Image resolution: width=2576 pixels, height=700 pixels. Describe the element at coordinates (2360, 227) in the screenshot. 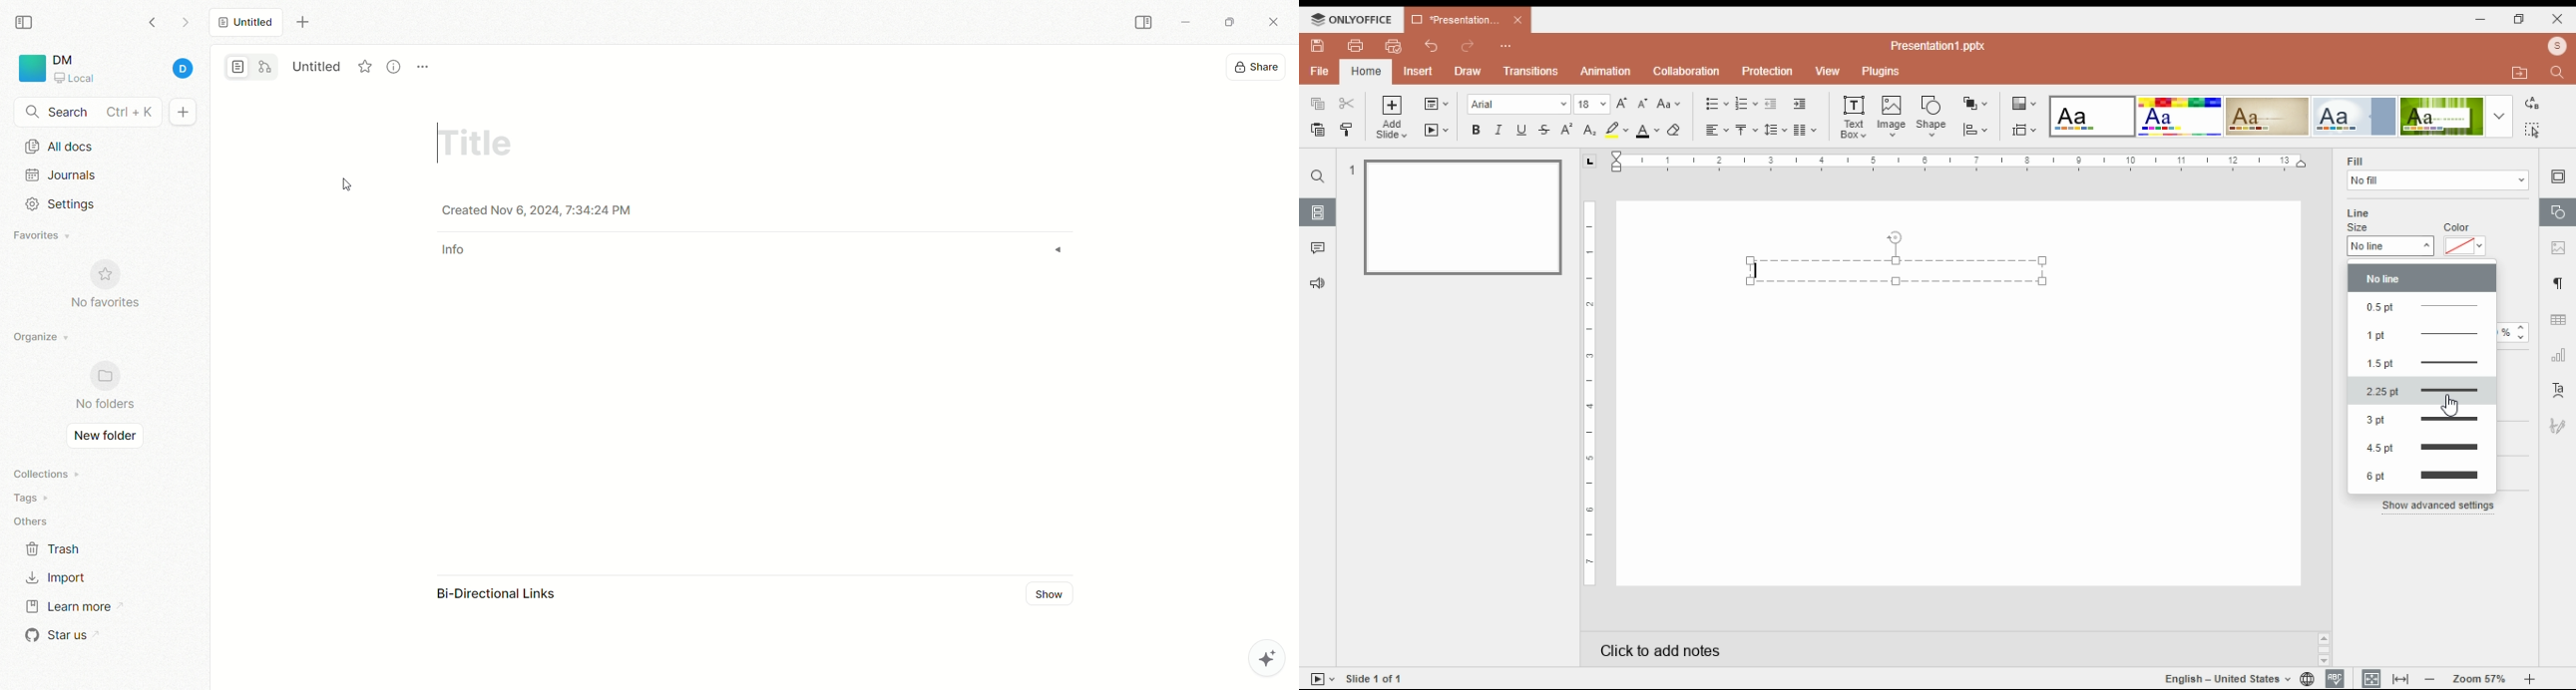

I see `size` at that location.